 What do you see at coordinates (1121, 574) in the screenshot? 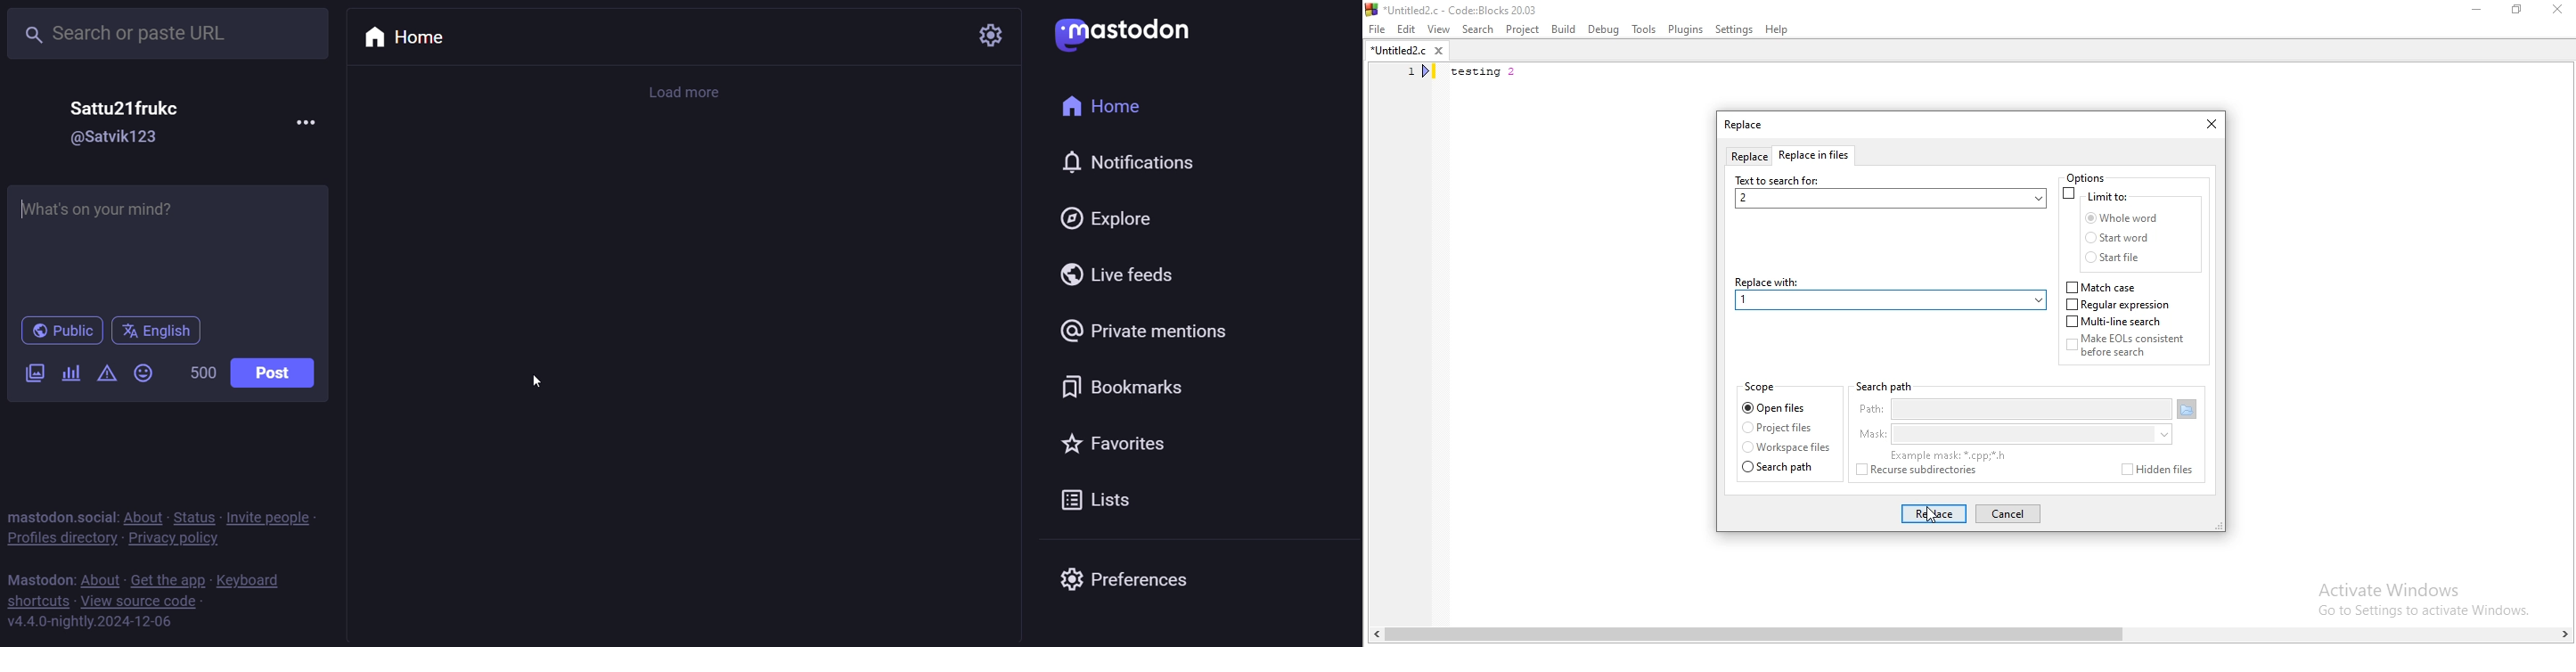
I see `preference` at bounding box center [1121, 574].